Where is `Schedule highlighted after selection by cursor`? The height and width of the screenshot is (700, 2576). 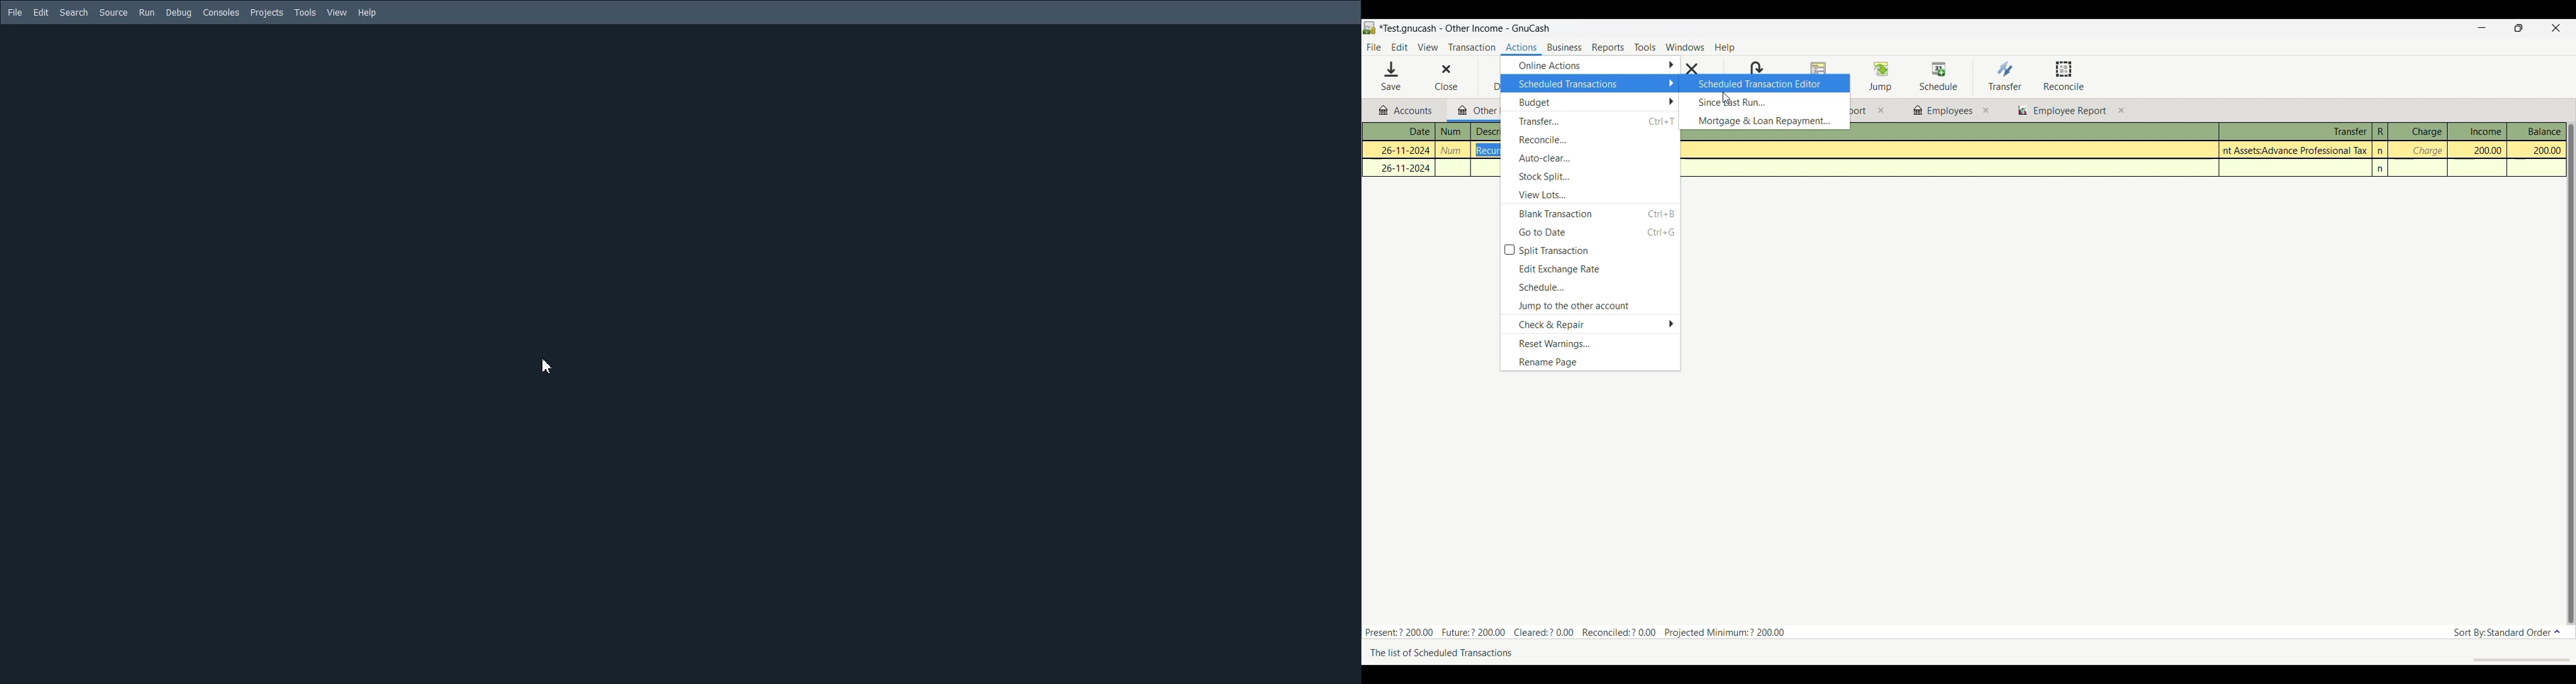 Schedule highlighted after selection by cursor is located at coordinates (1939, 77).